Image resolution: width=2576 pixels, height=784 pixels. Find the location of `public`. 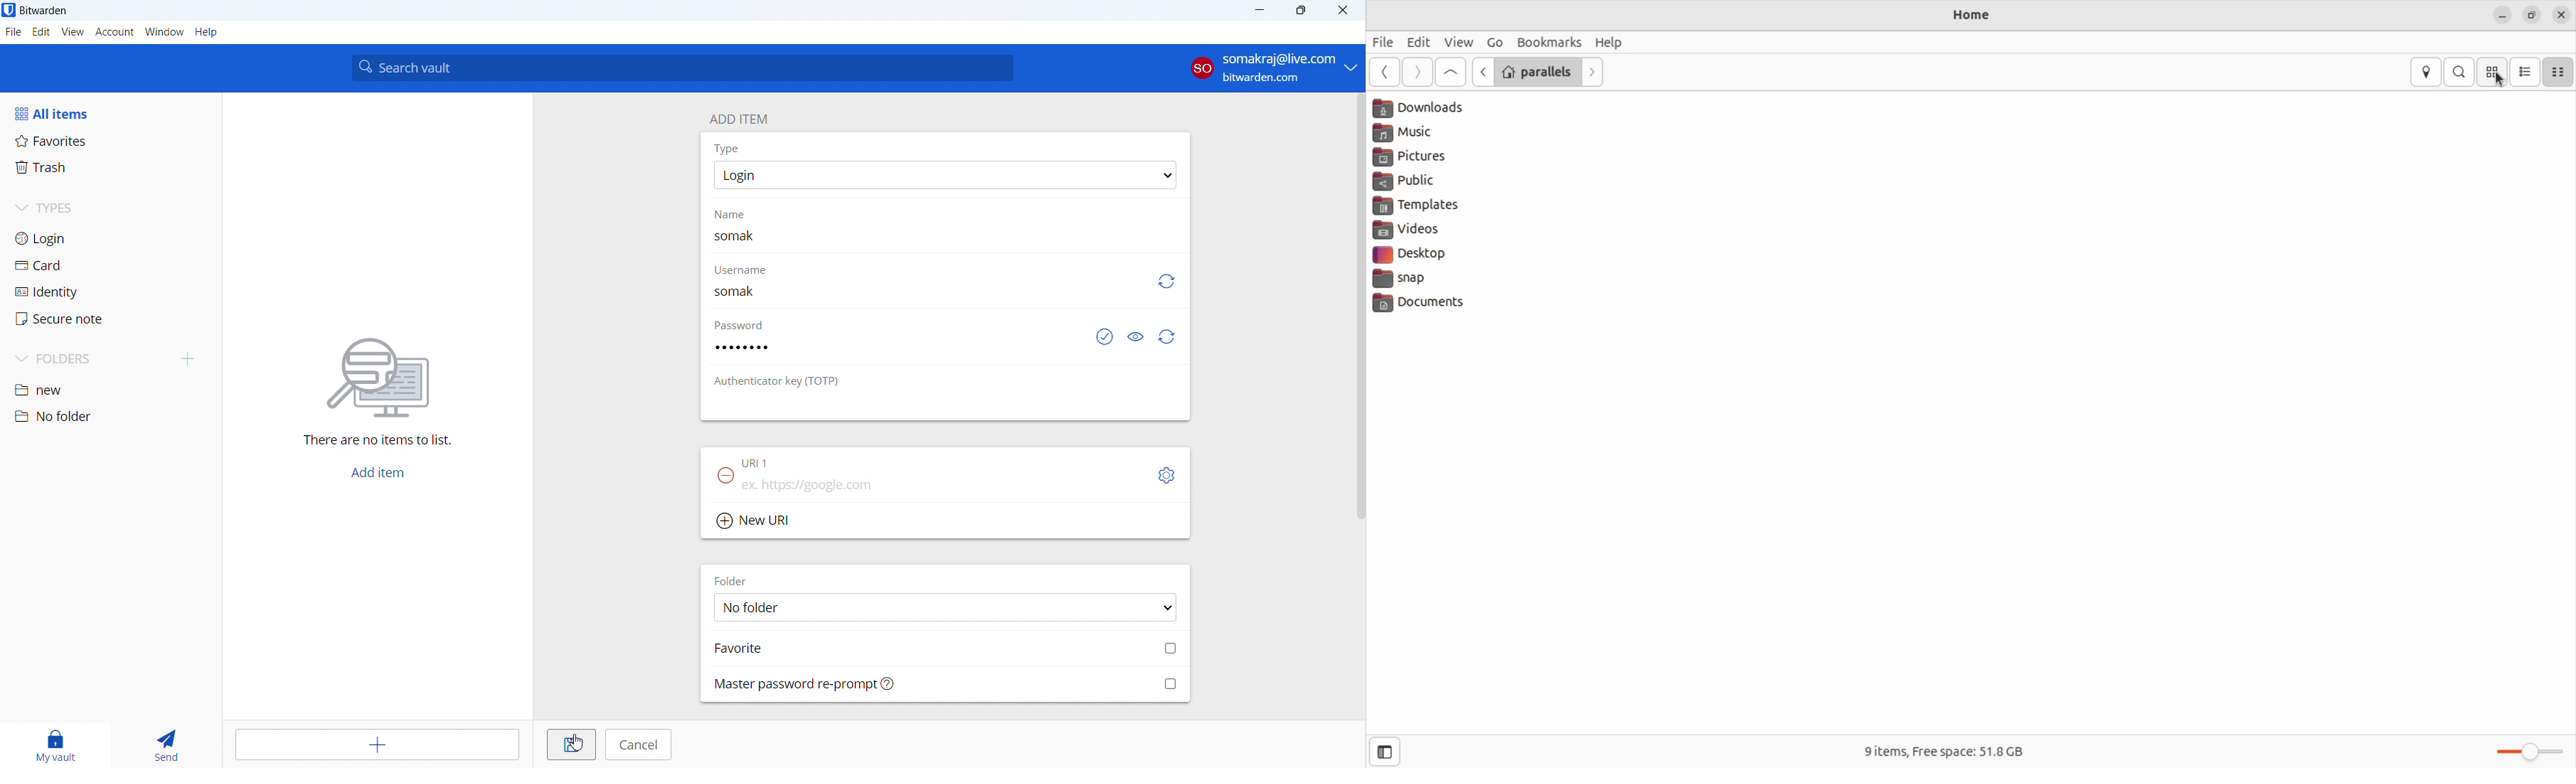

public is located at coordinates (1418, 182).